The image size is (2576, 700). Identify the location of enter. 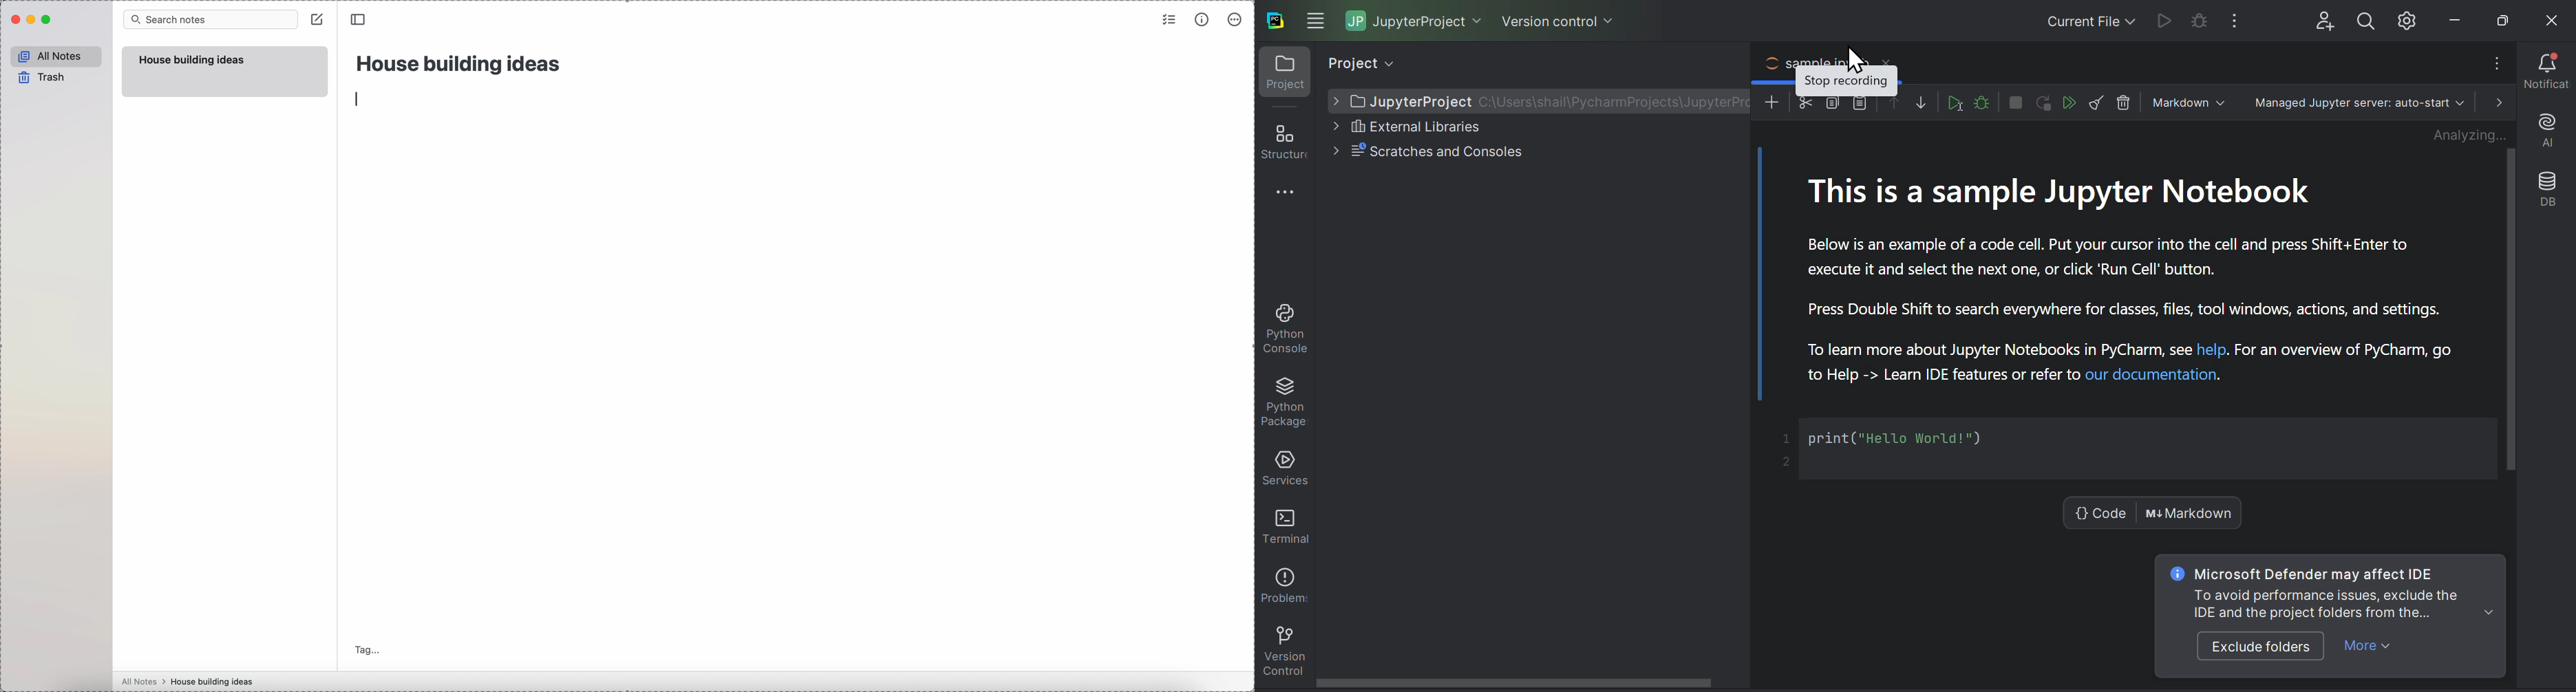
(358, 99).